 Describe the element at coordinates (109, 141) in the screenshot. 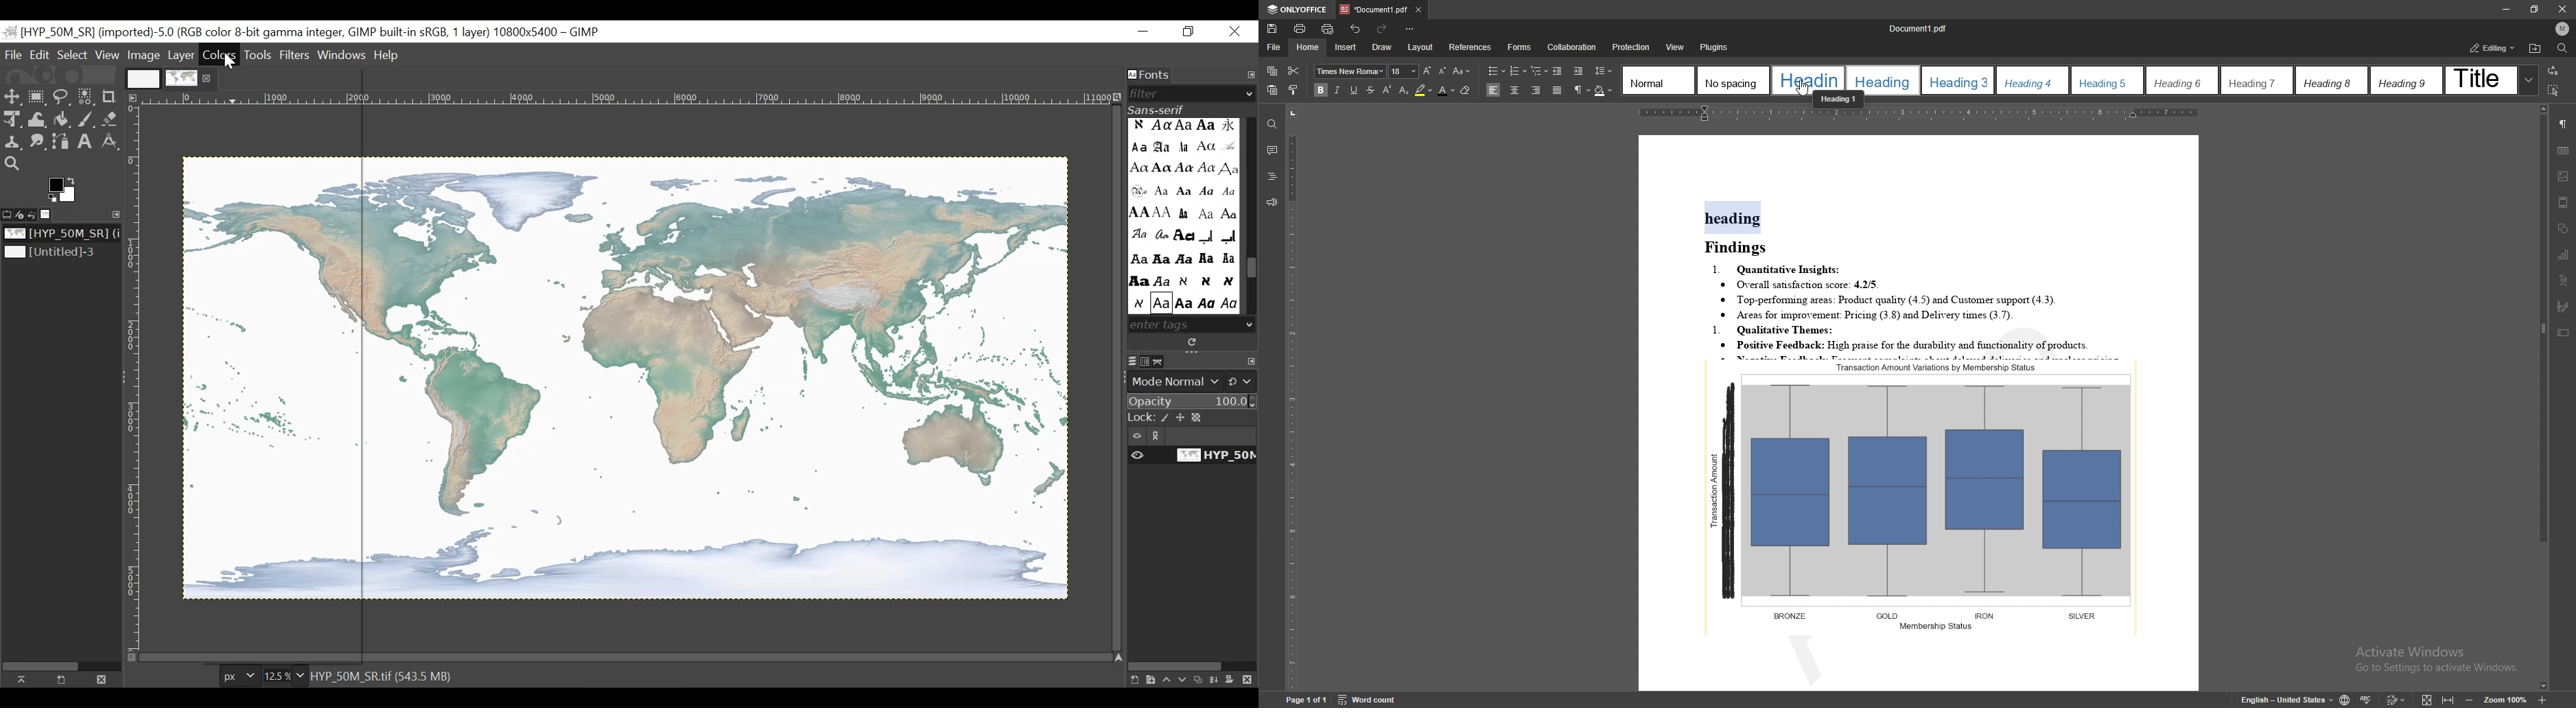

I see `Measure Tool` at that location.